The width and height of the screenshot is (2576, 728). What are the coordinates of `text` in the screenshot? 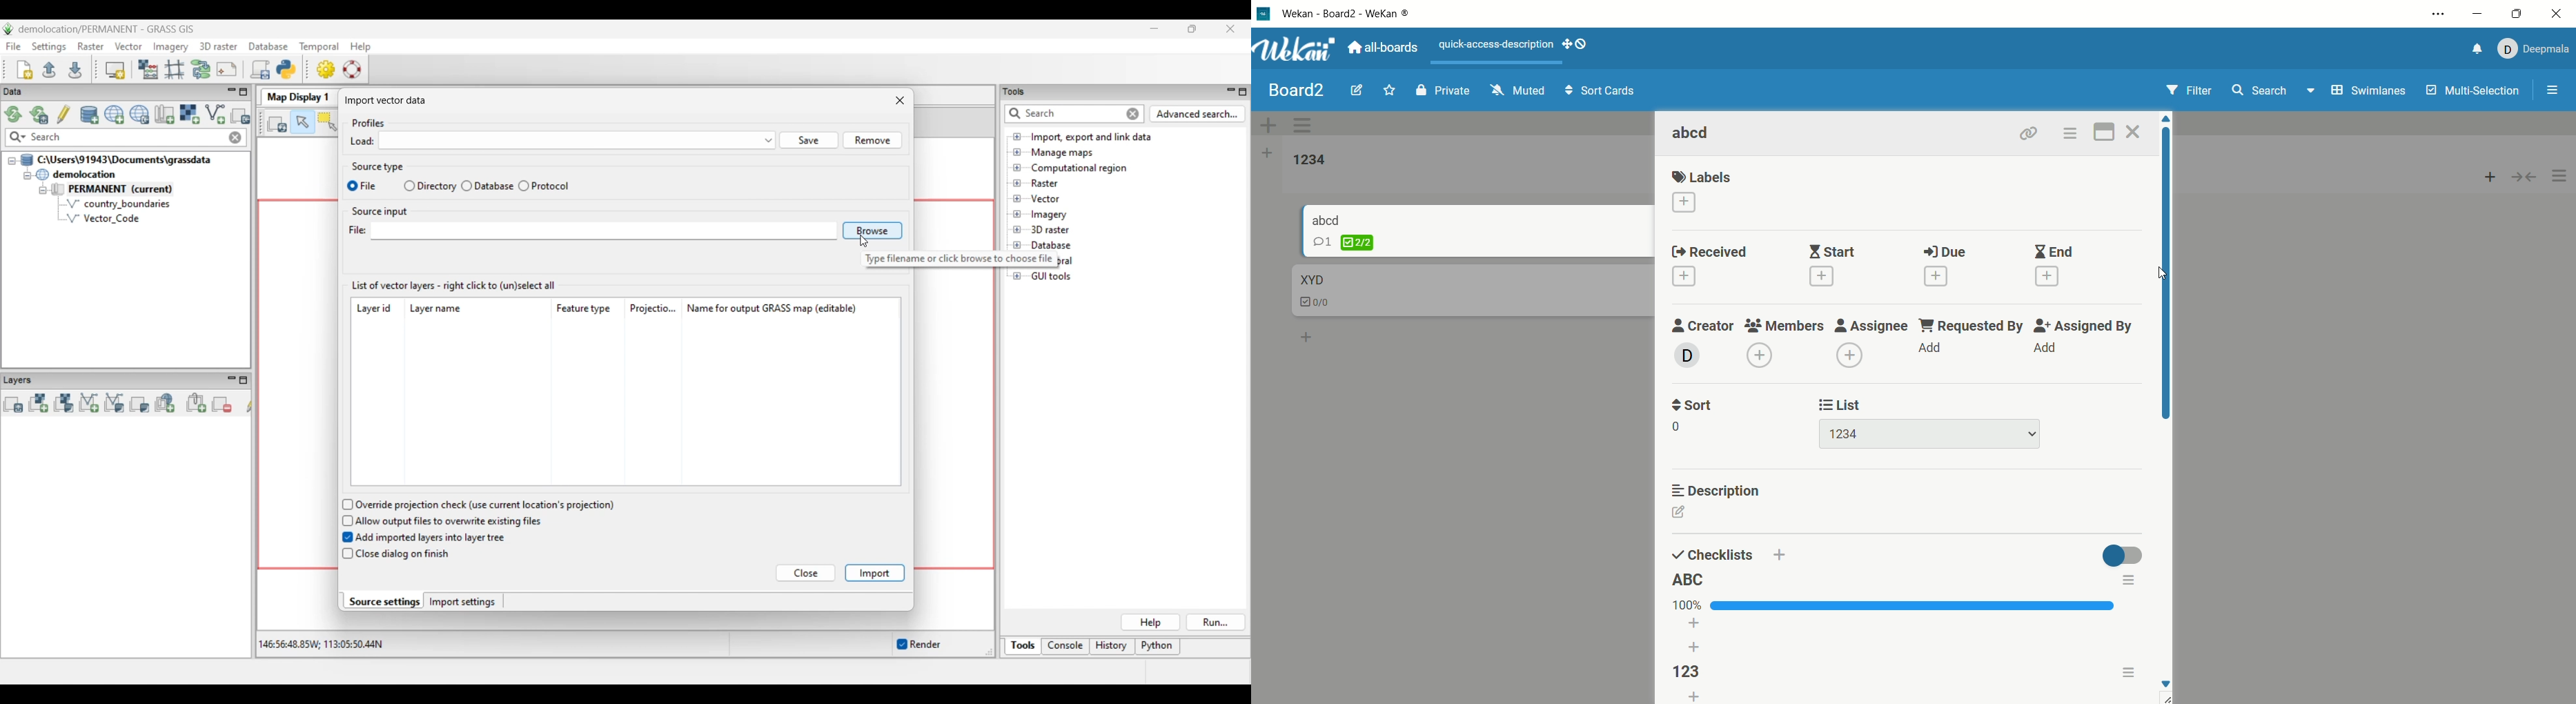 It's located at (1497, 46).